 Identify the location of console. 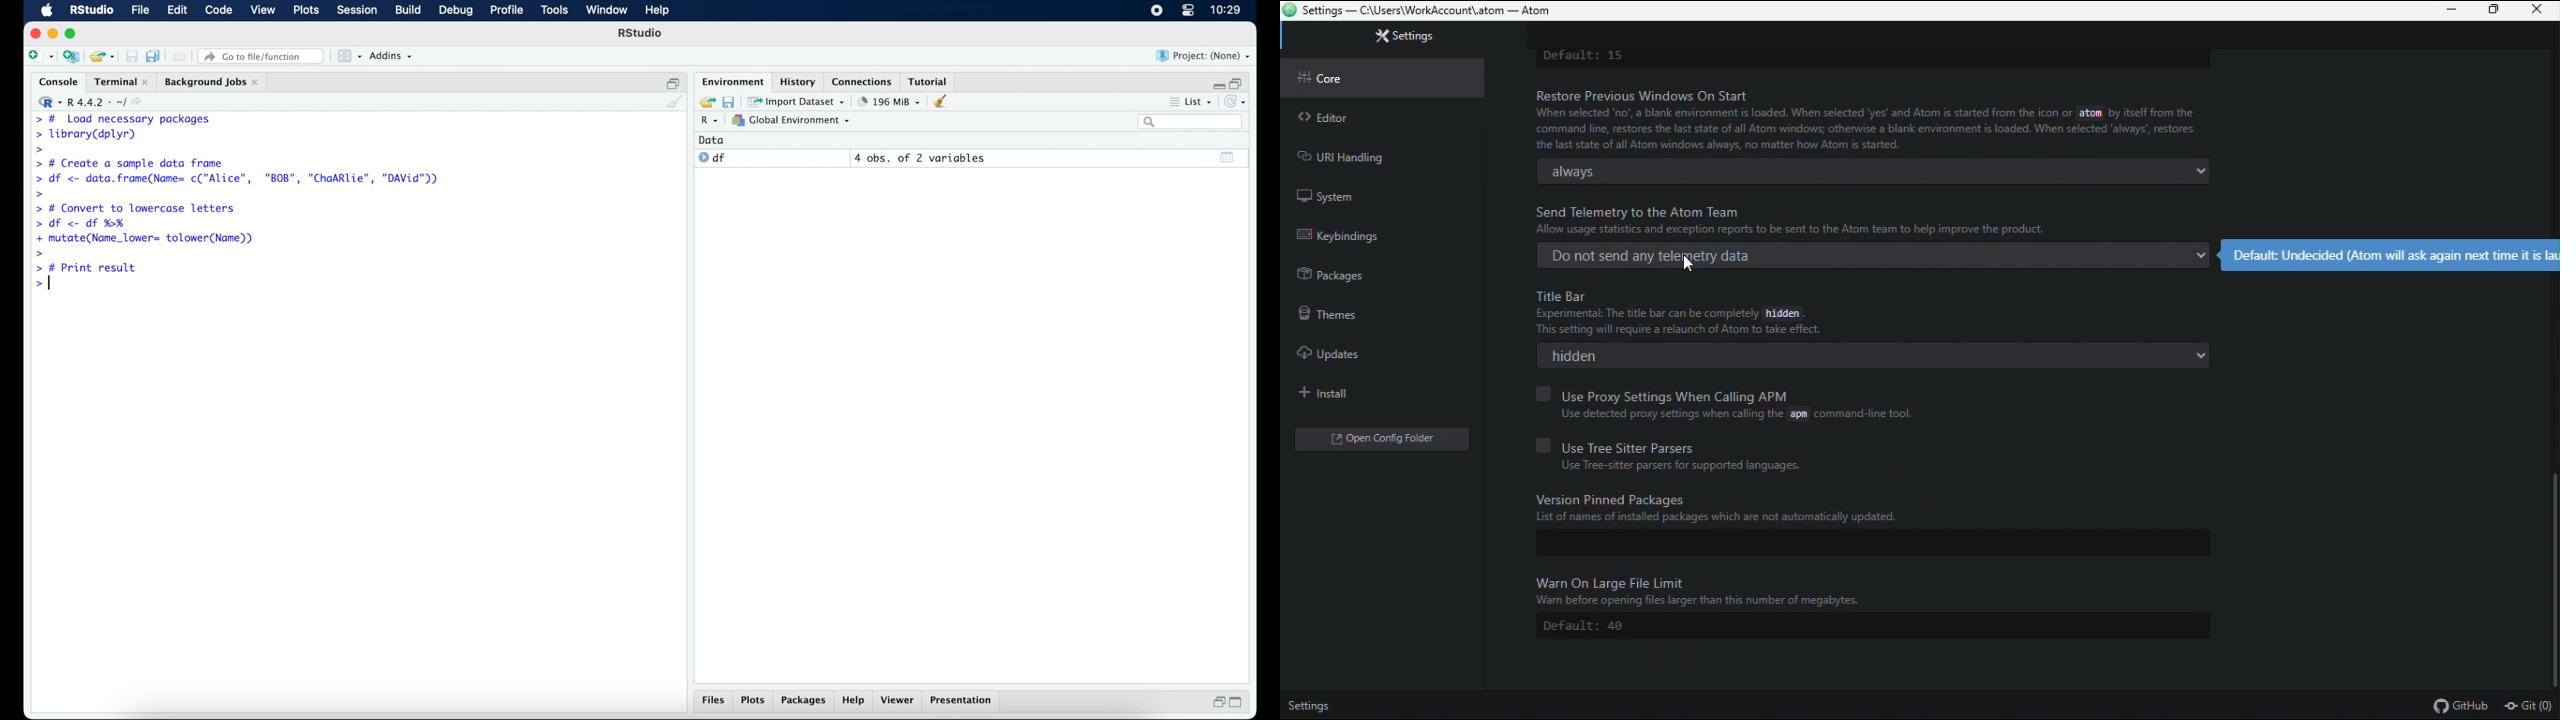
(55, 82).